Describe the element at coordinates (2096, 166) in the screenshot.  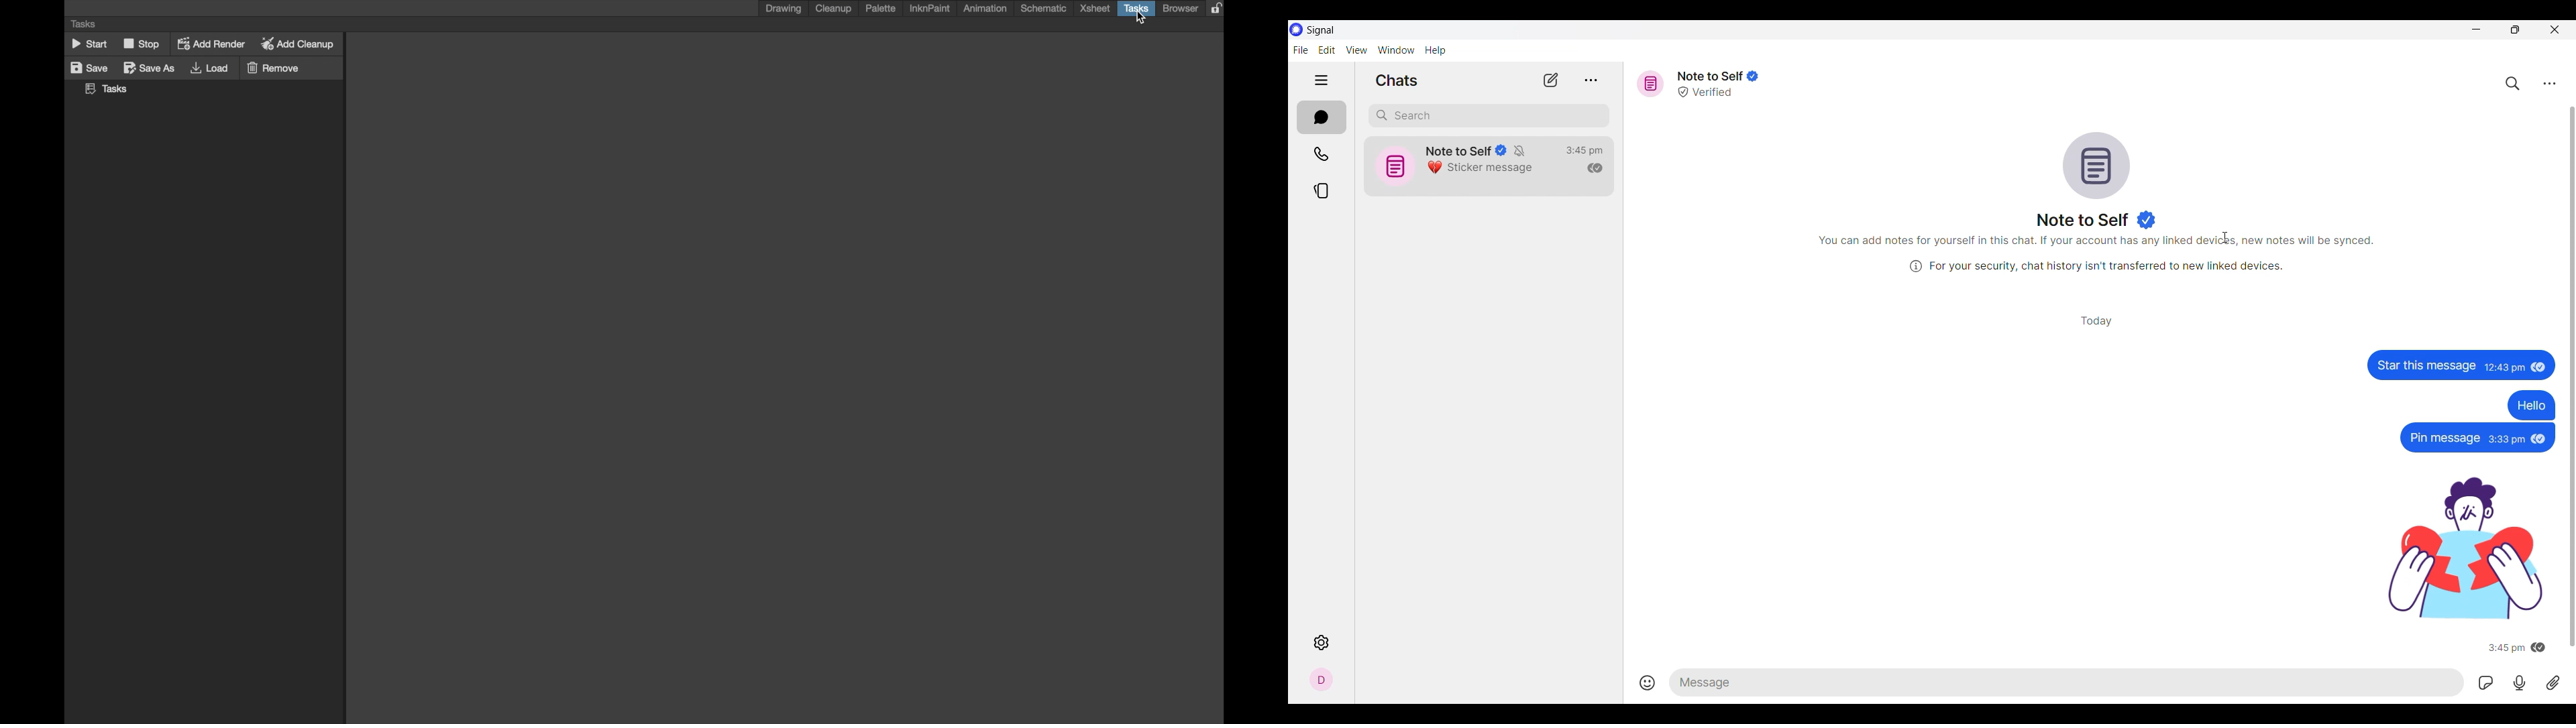
I see `Conversation logo` at that location.